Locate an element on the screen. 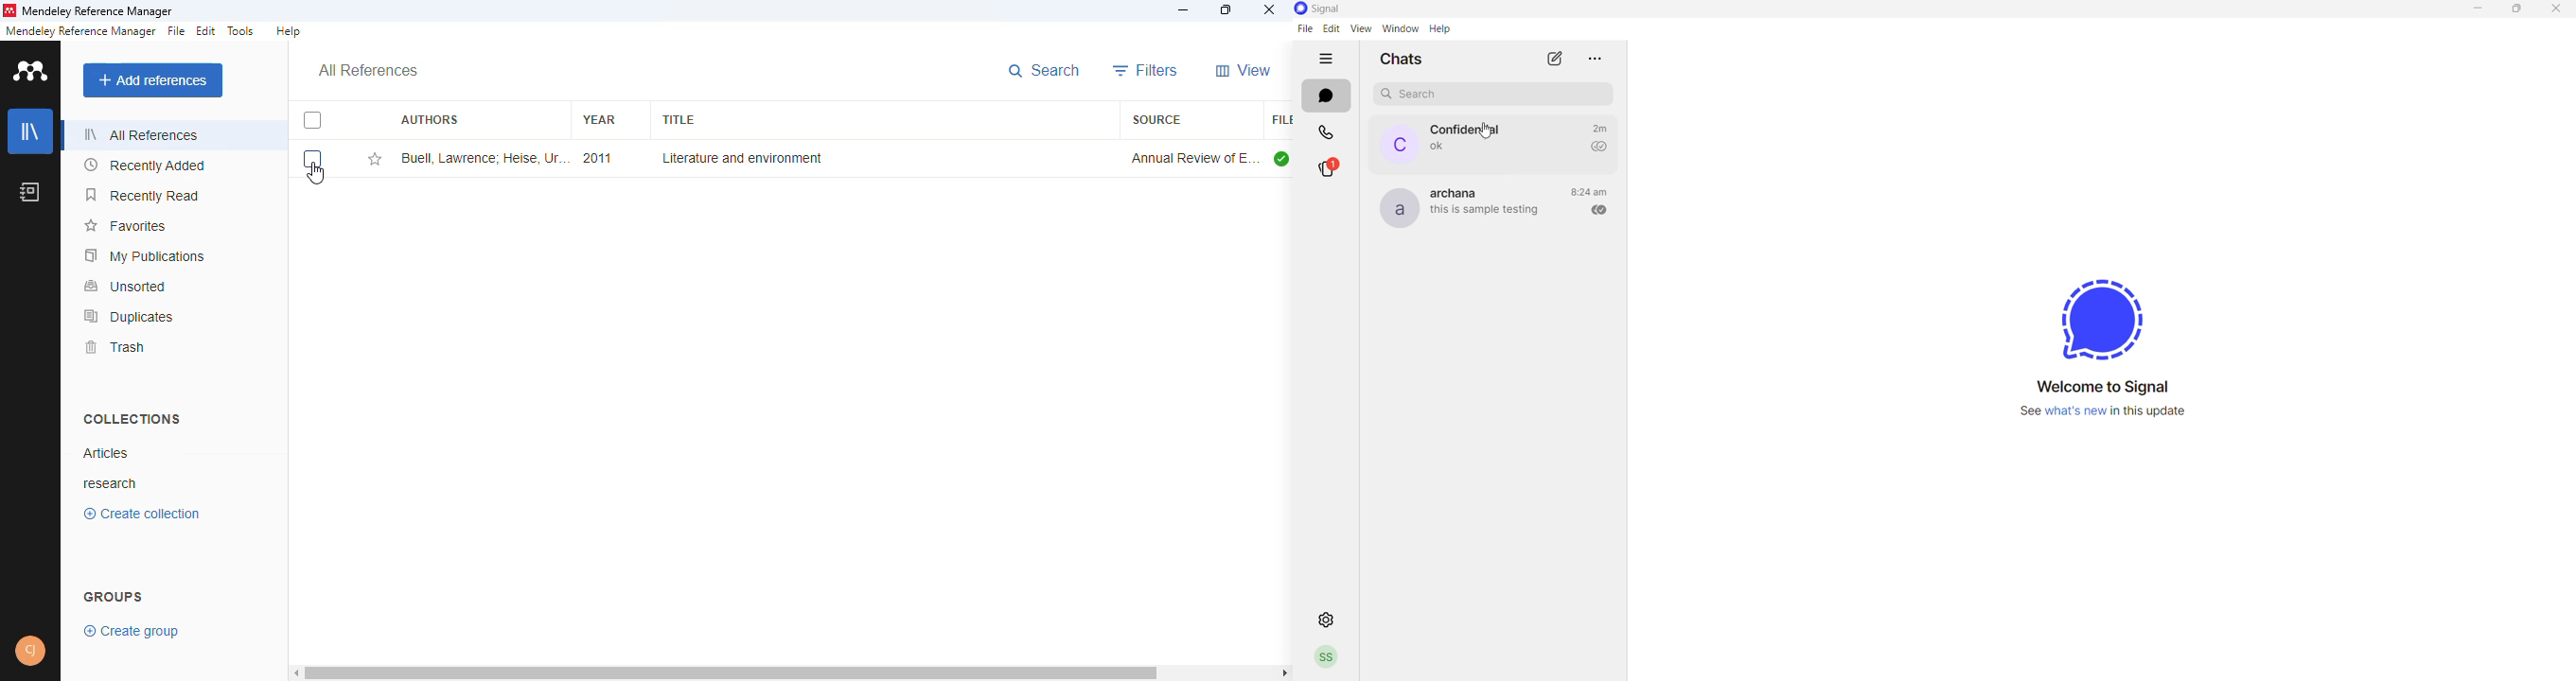  file is located at coordinates (175, 31).